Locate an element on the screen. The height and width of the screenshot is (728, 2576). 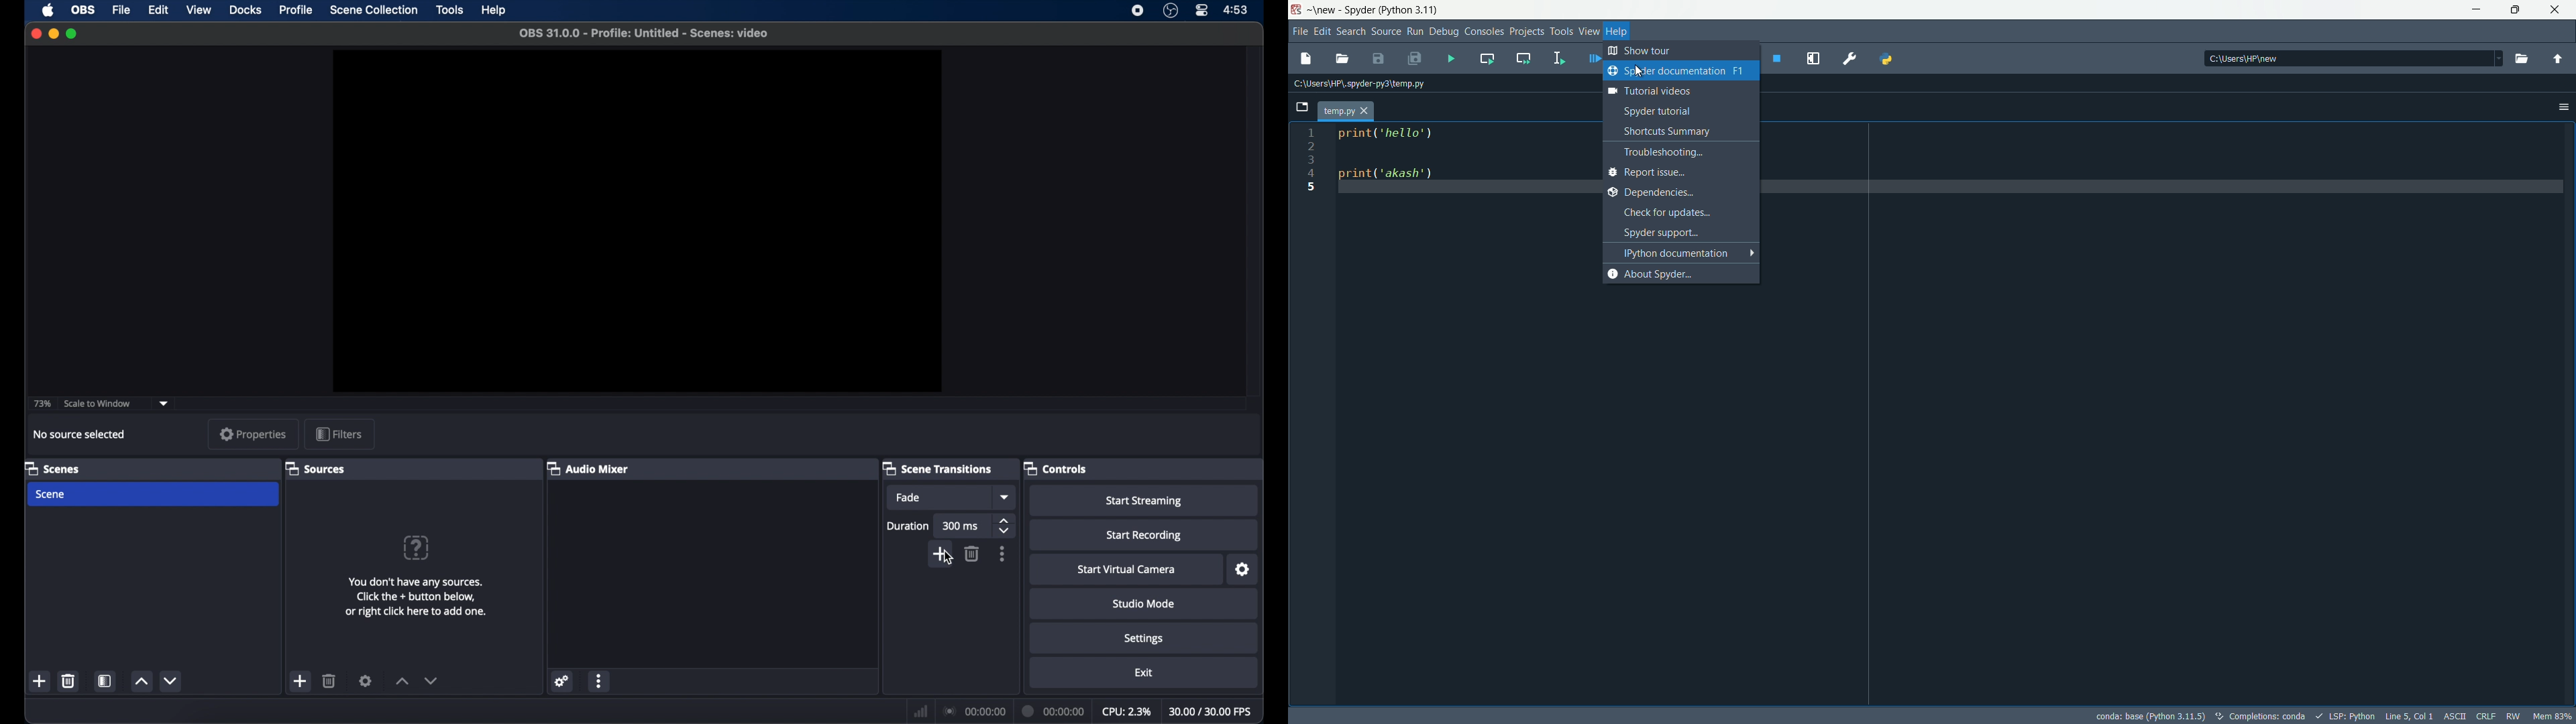
shortcuts summary is located at coordinates (1682, 131).